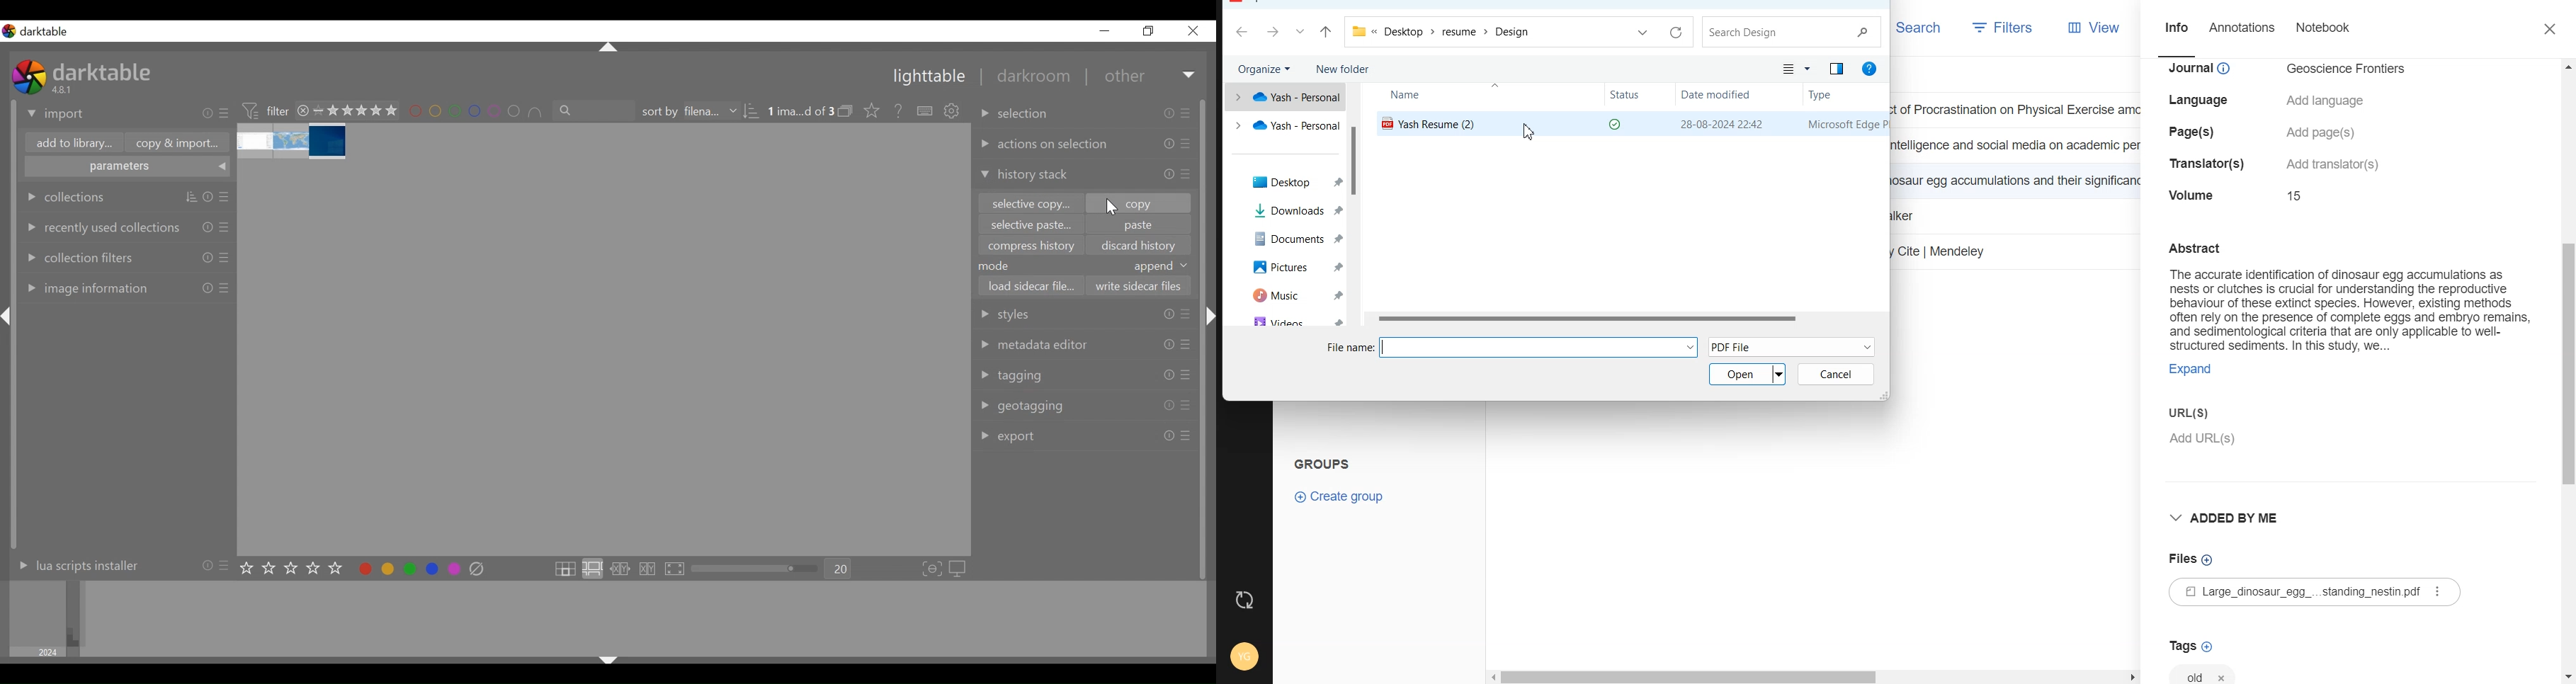  What do you see at coordinates (1188, 144) in the screenshot?
I see `presets` at bounding box center [1188, 144].